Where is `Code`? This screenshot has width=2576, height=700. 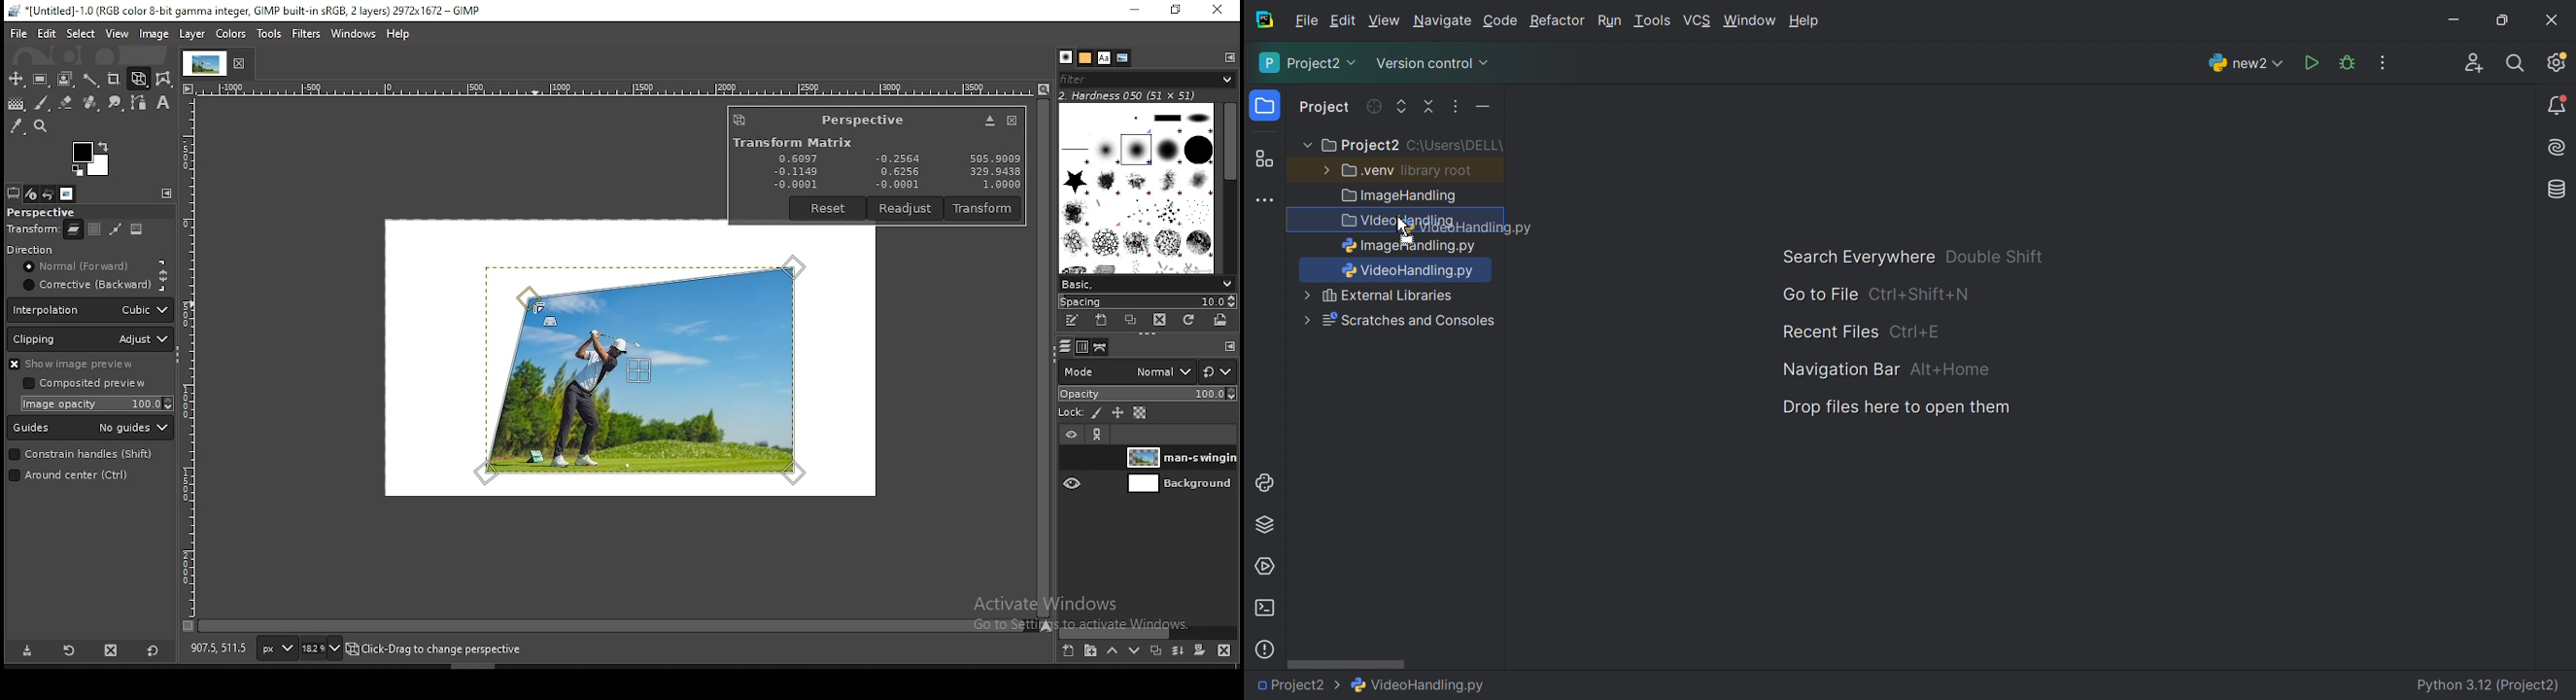
Code is located at coordinates (1503, 22).